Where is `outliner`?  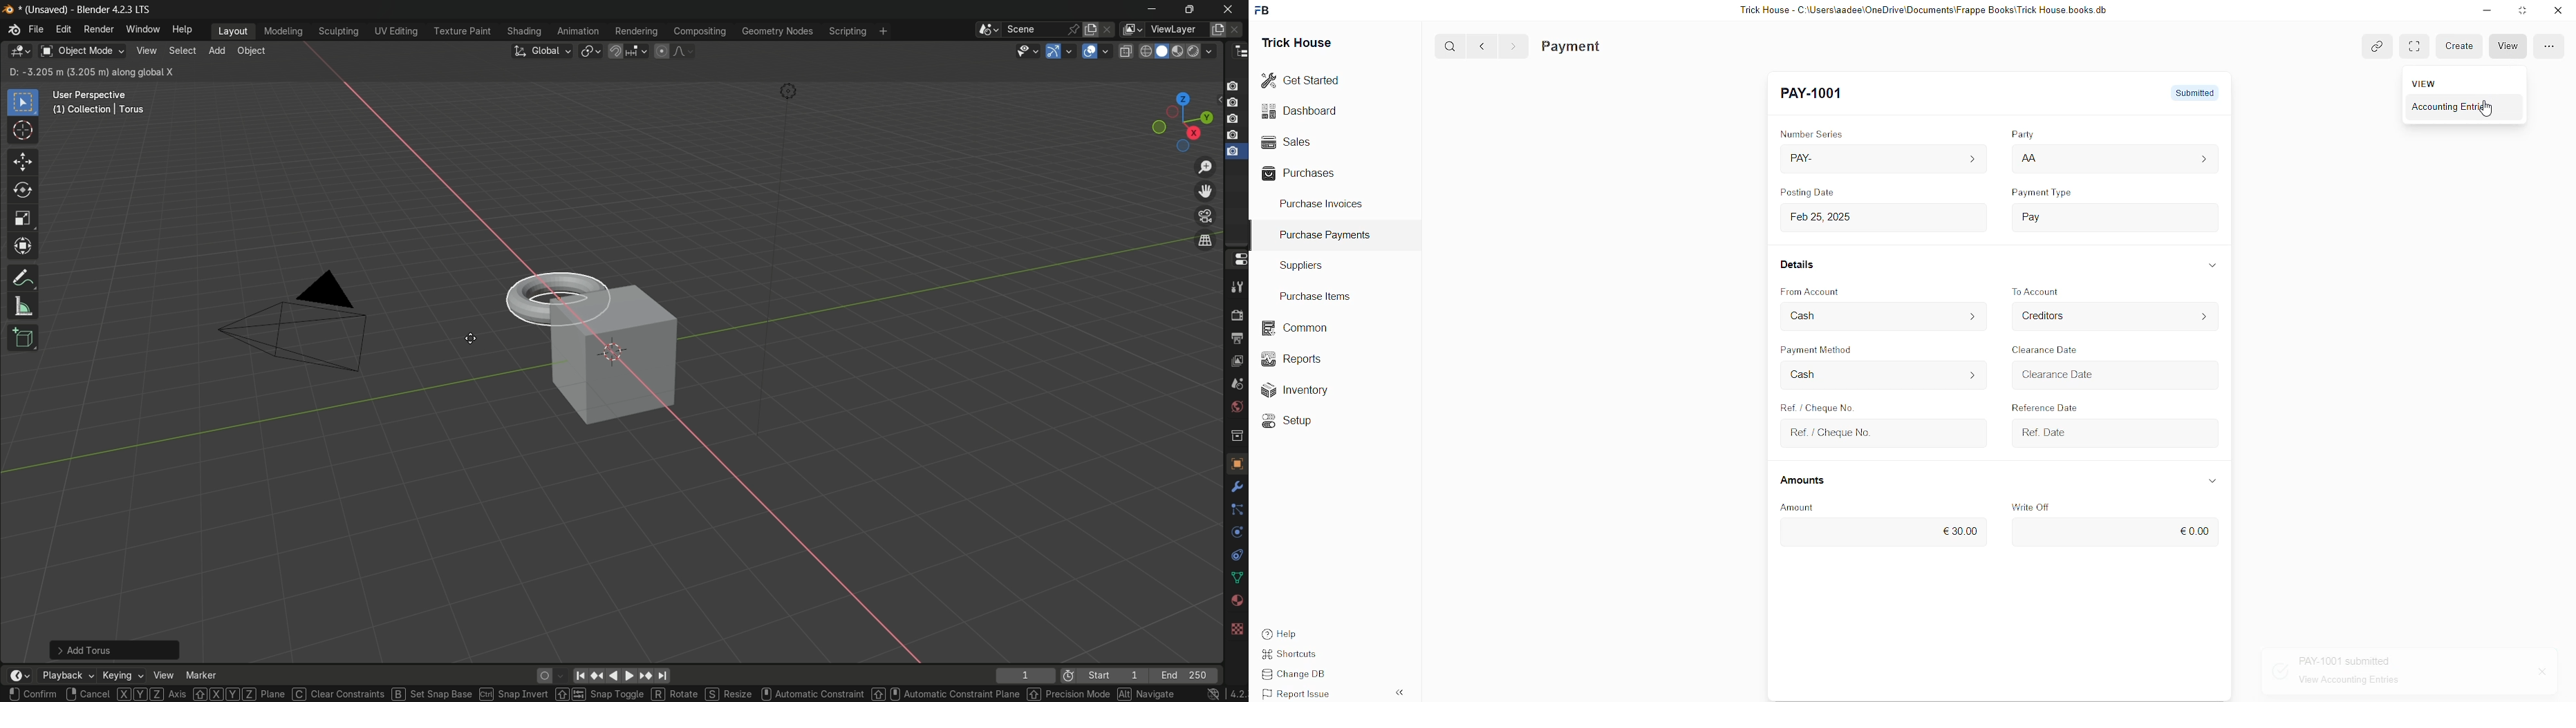
outliner is located at coordinates (1241, 52).